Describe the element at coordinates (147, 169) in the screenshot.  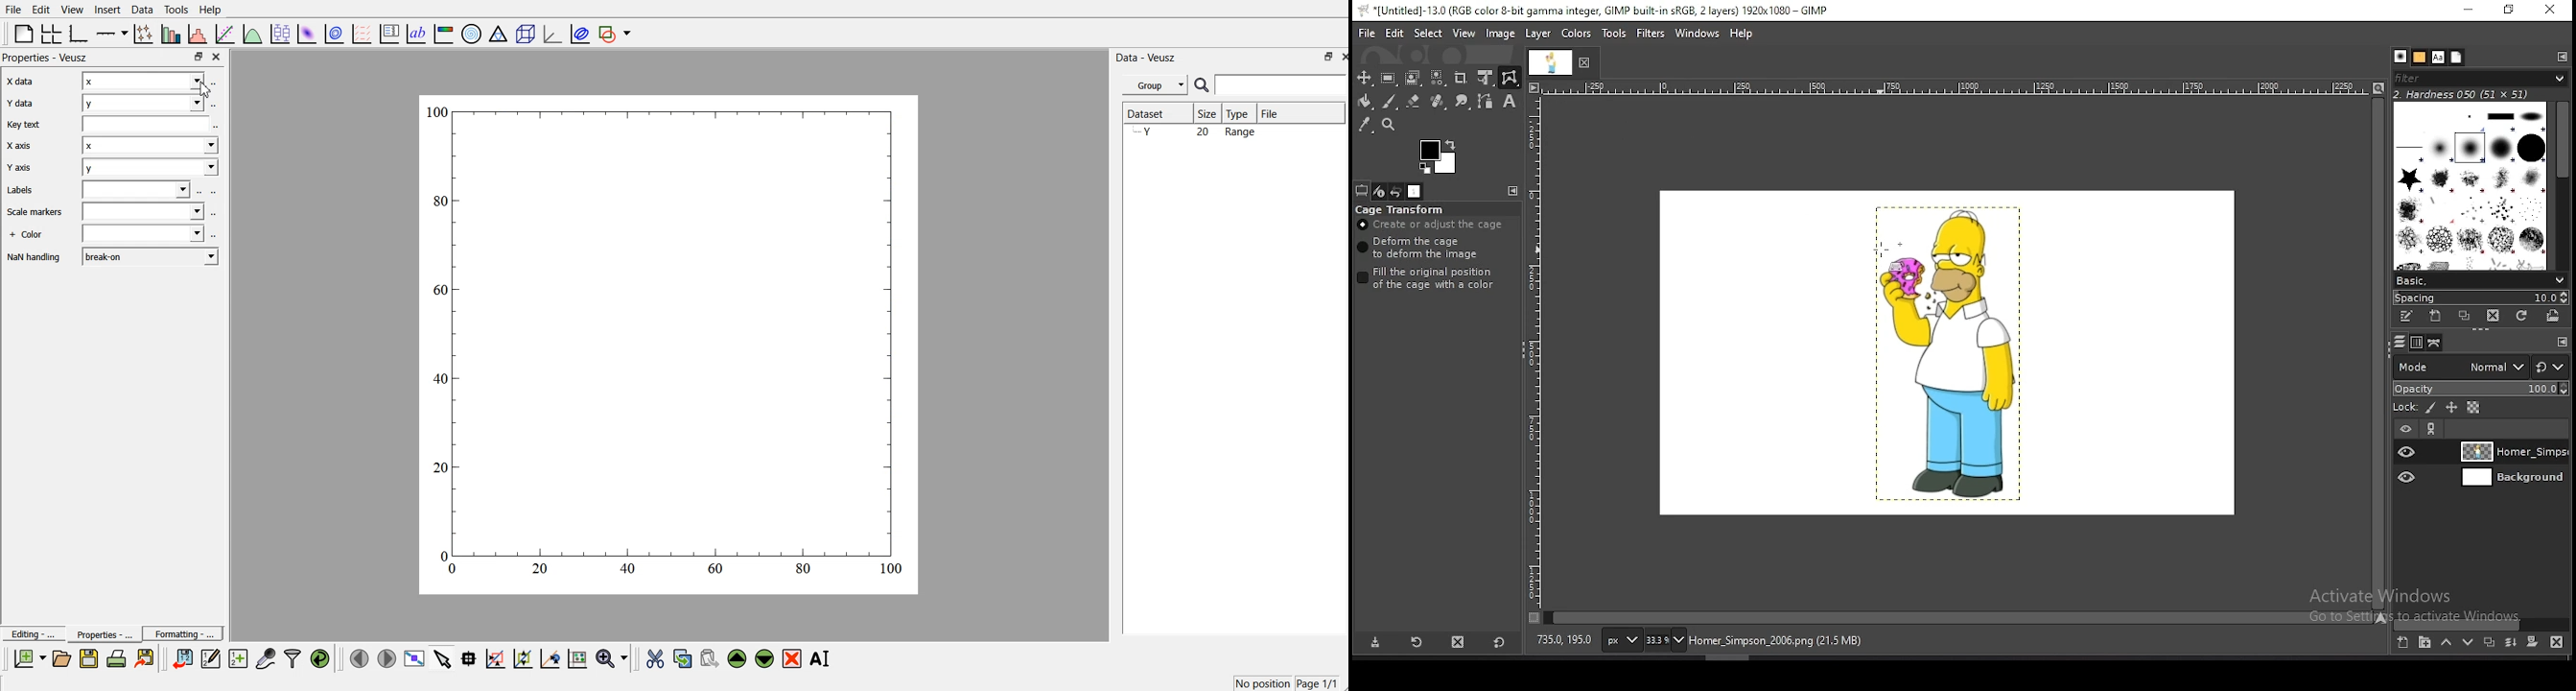
I see `y` at that location.